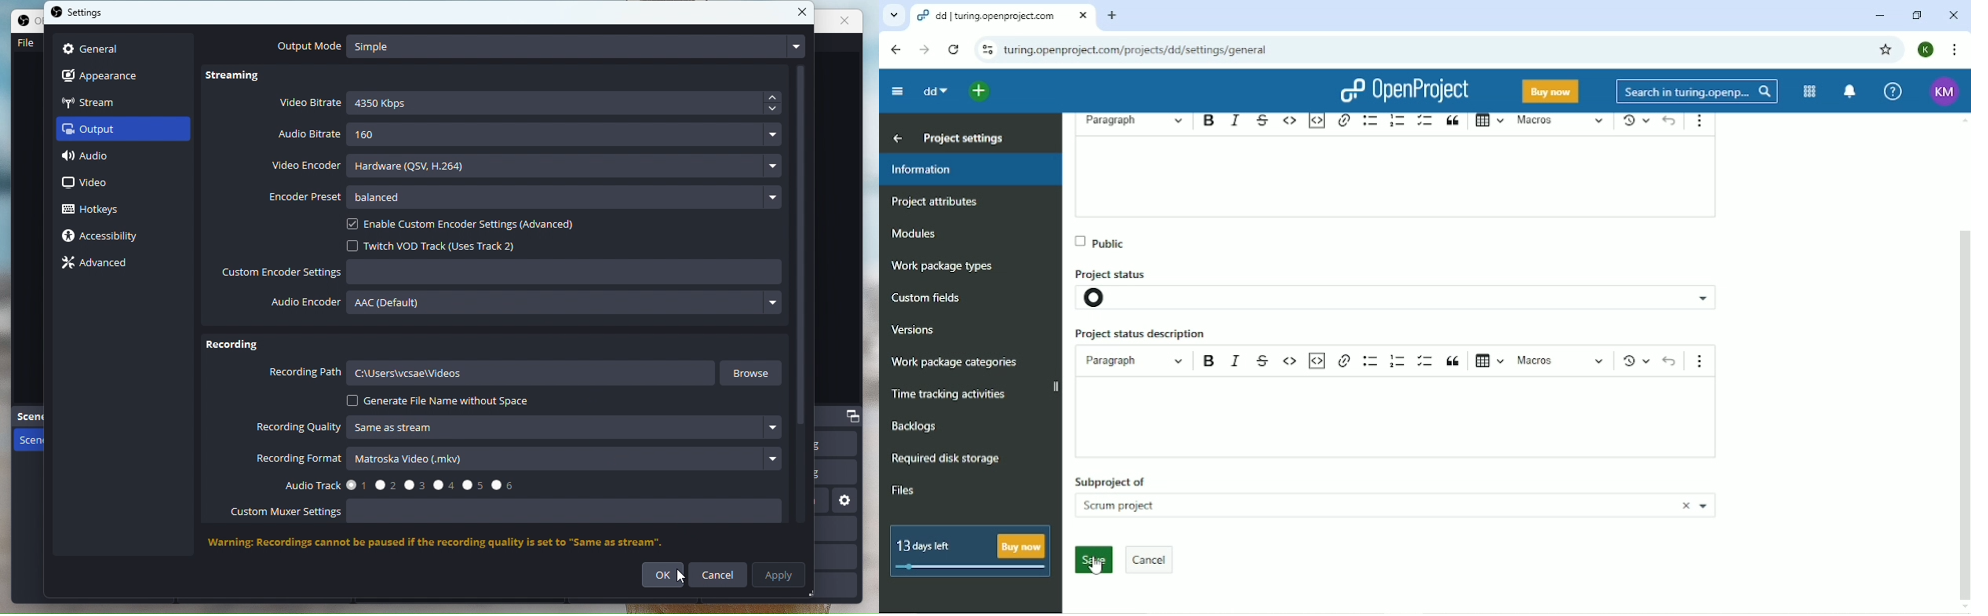 The height and width of the screenshot is (616, 1988). What do you see at coordinates (90, 184) in the screenshot?
I see `video` at bounding box center [90, 184].